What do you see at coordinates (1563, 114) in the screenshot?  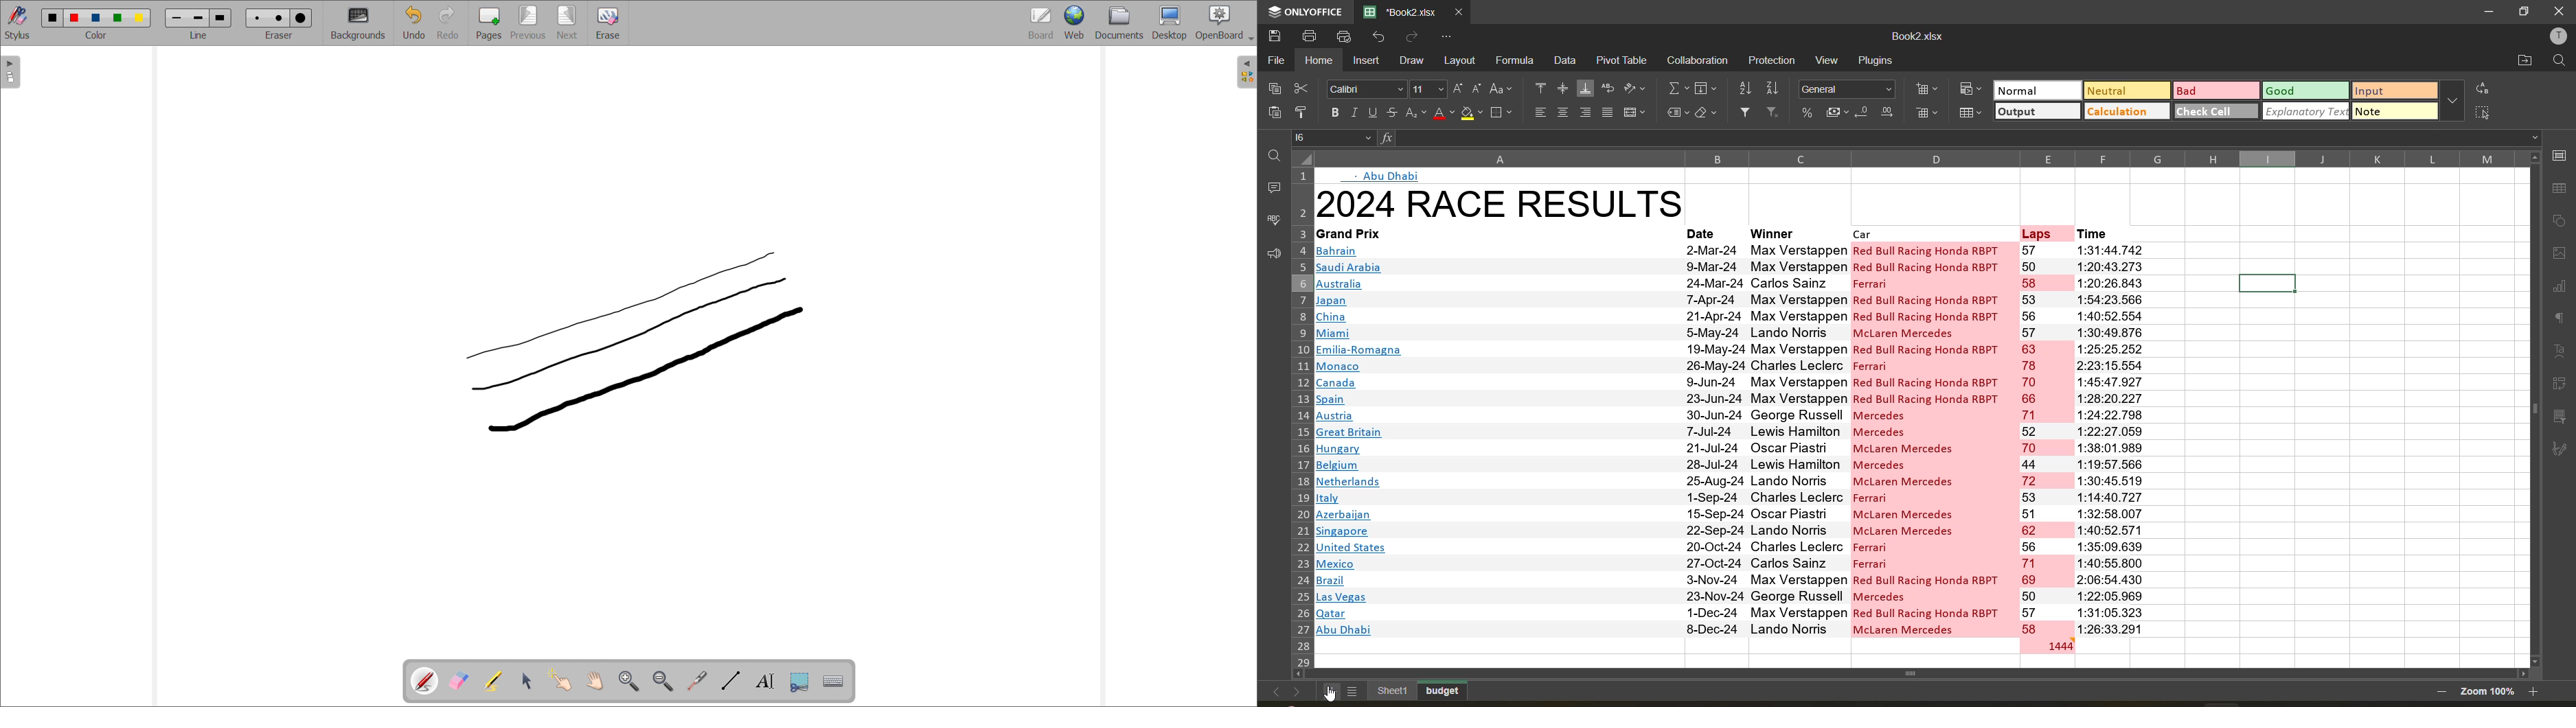 I see `align middle` at bounding box center [1563, 114].